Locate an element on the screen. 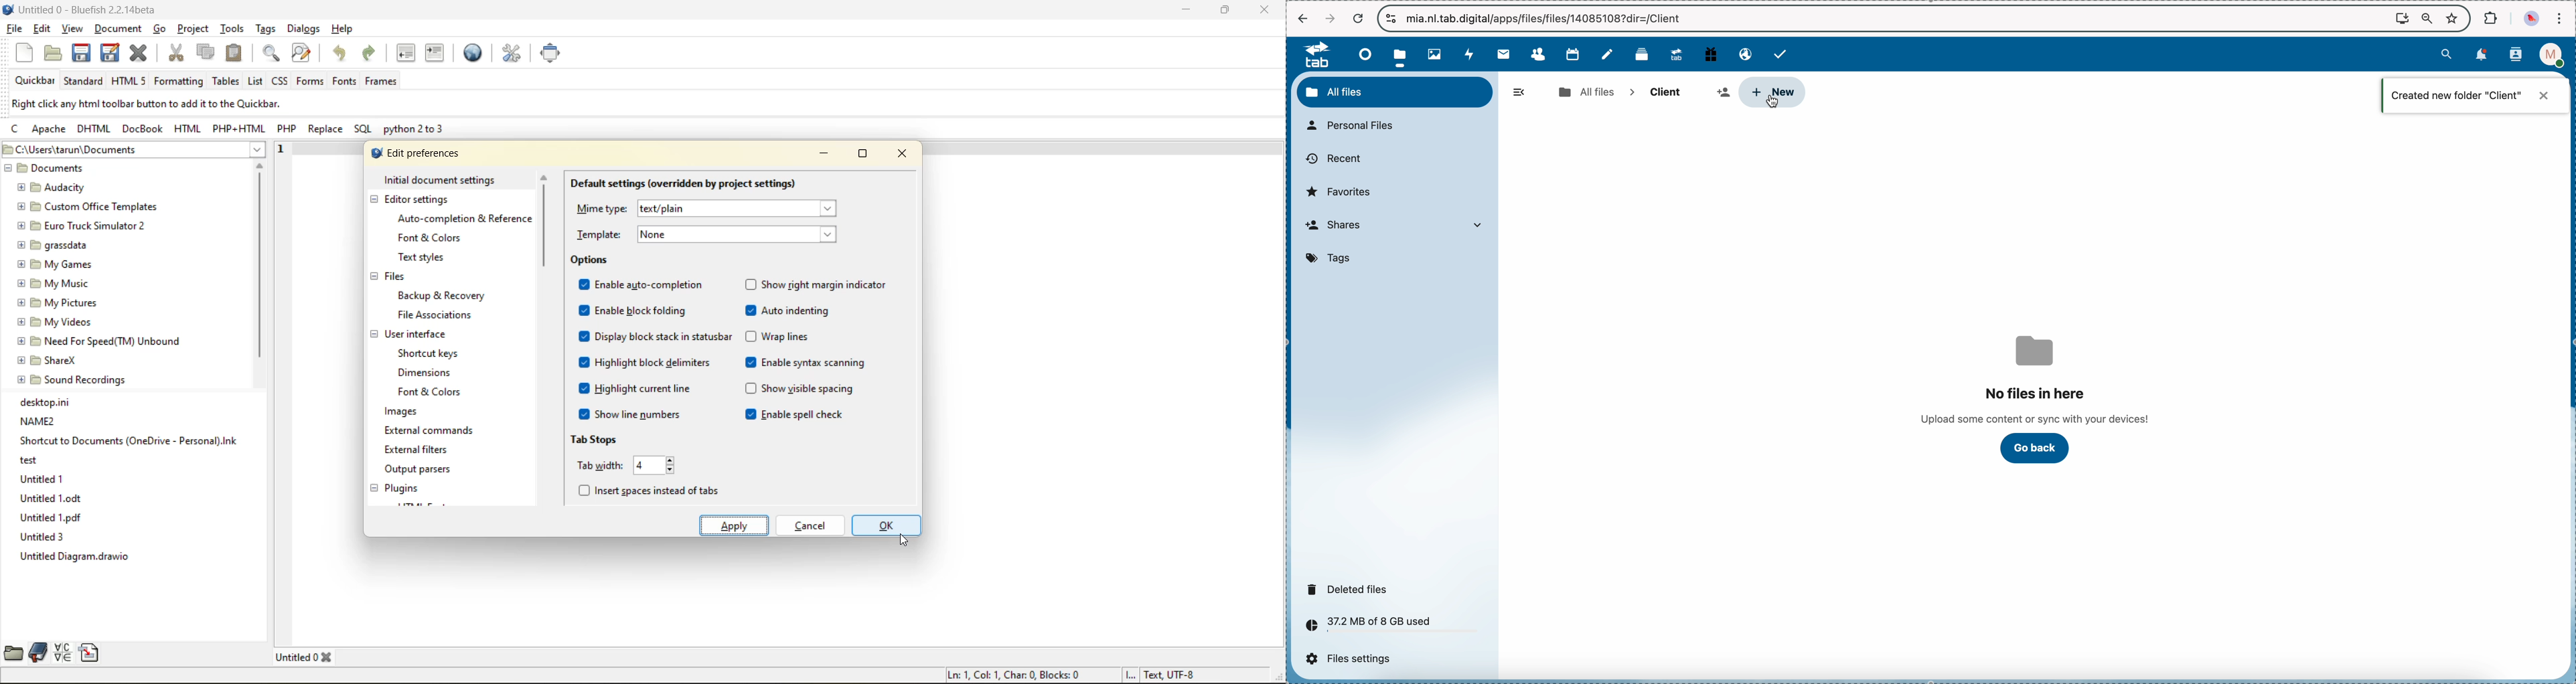  deck is located at coordinates (1644, 53).